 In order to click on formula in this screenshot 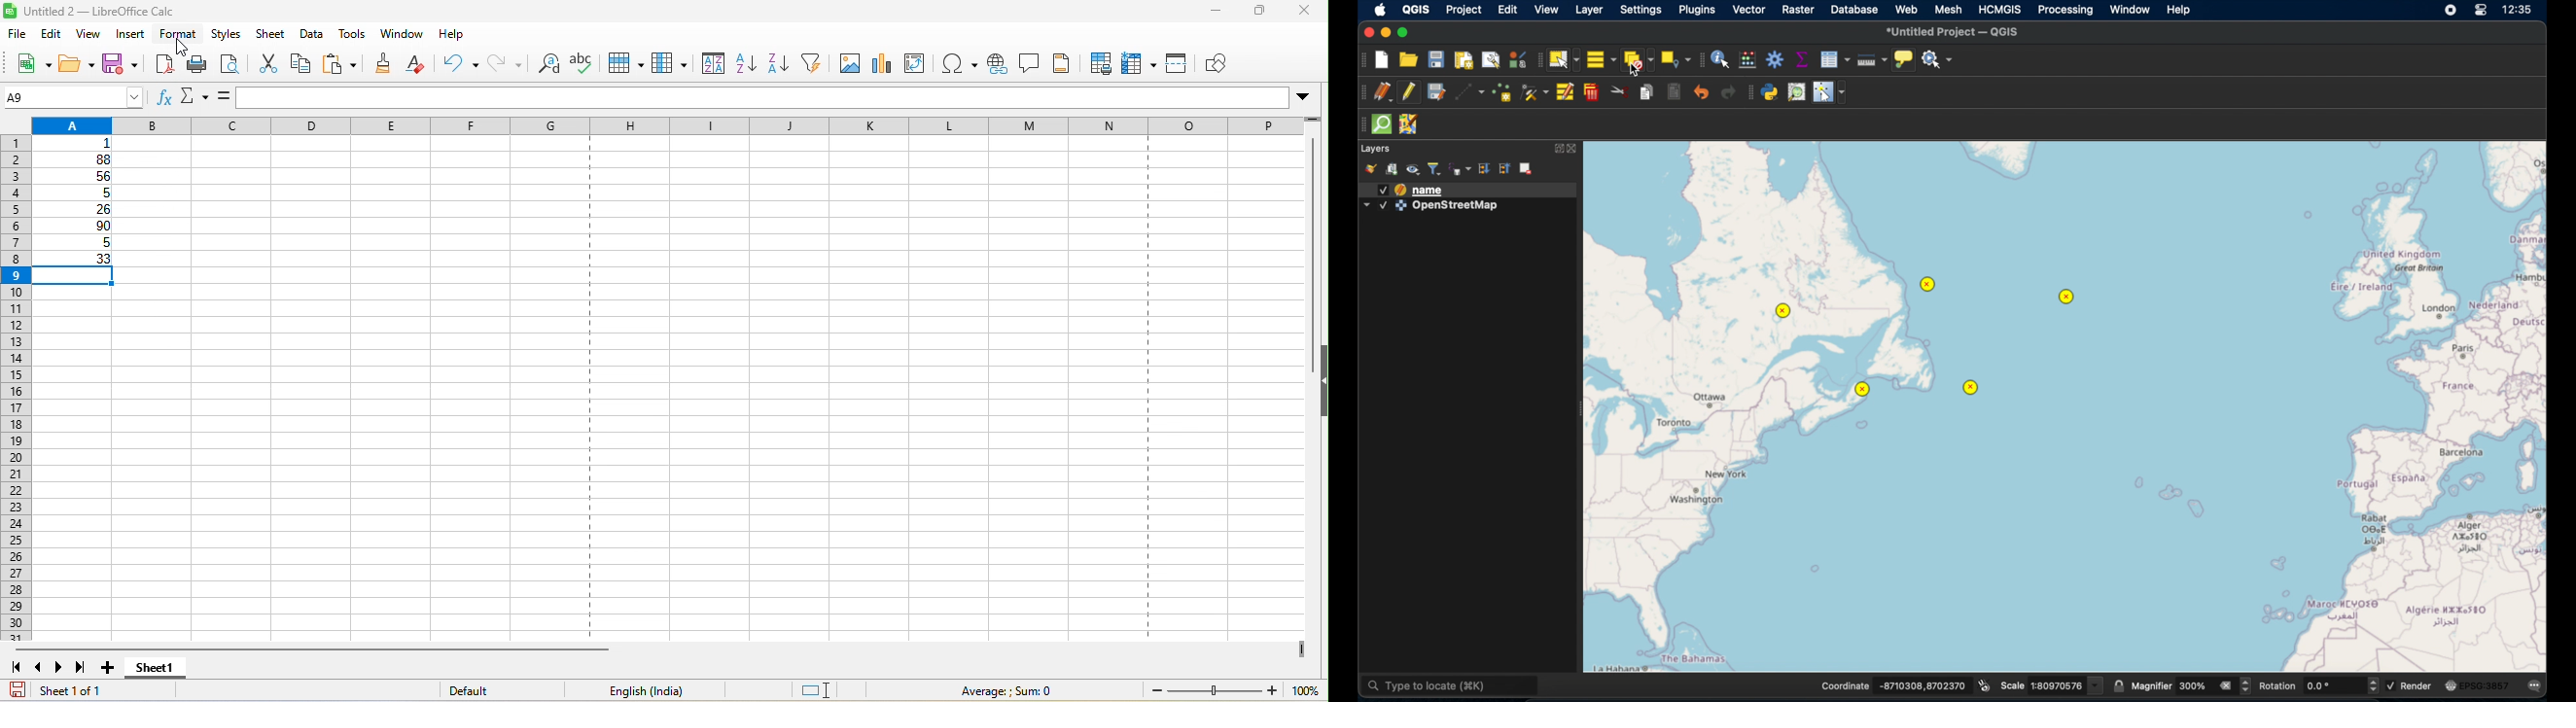, I will do `click(222, 96)`.